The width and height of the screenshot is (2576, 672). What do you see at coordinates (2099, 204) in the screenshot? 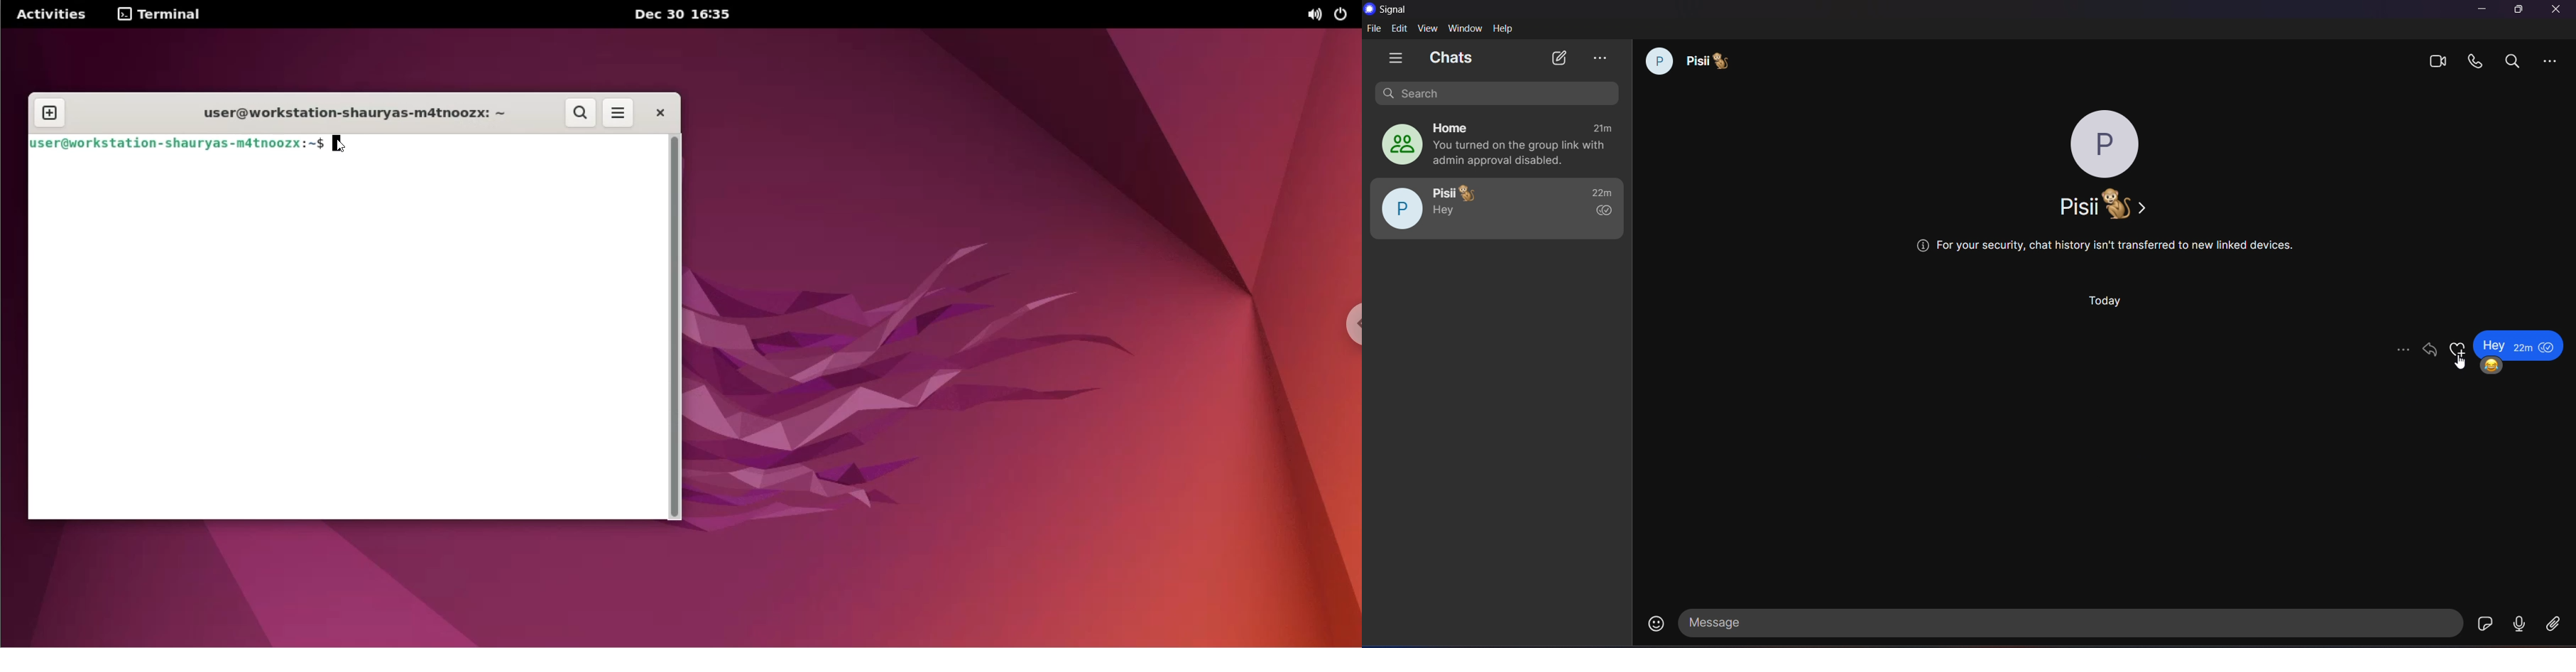
I see `name` at bounding box center [2099, 204].